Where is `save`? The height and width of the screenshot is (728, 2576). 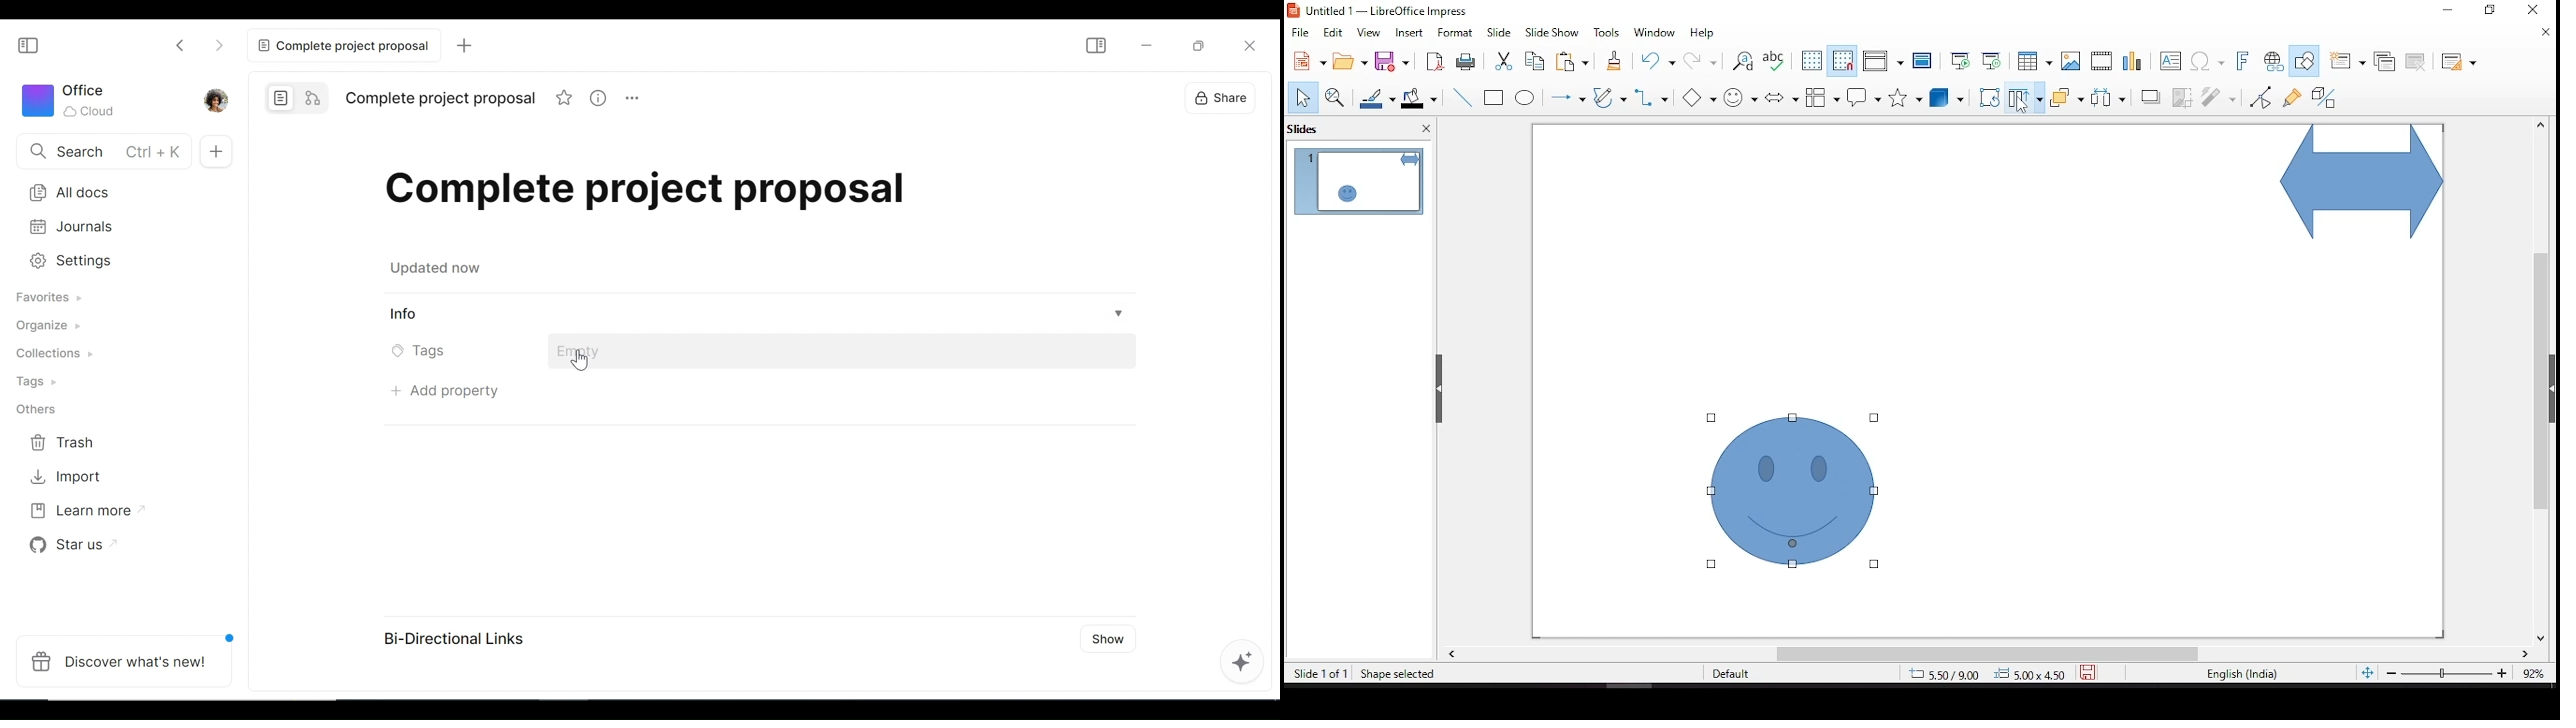
save is located at coordinates (2088, 670).